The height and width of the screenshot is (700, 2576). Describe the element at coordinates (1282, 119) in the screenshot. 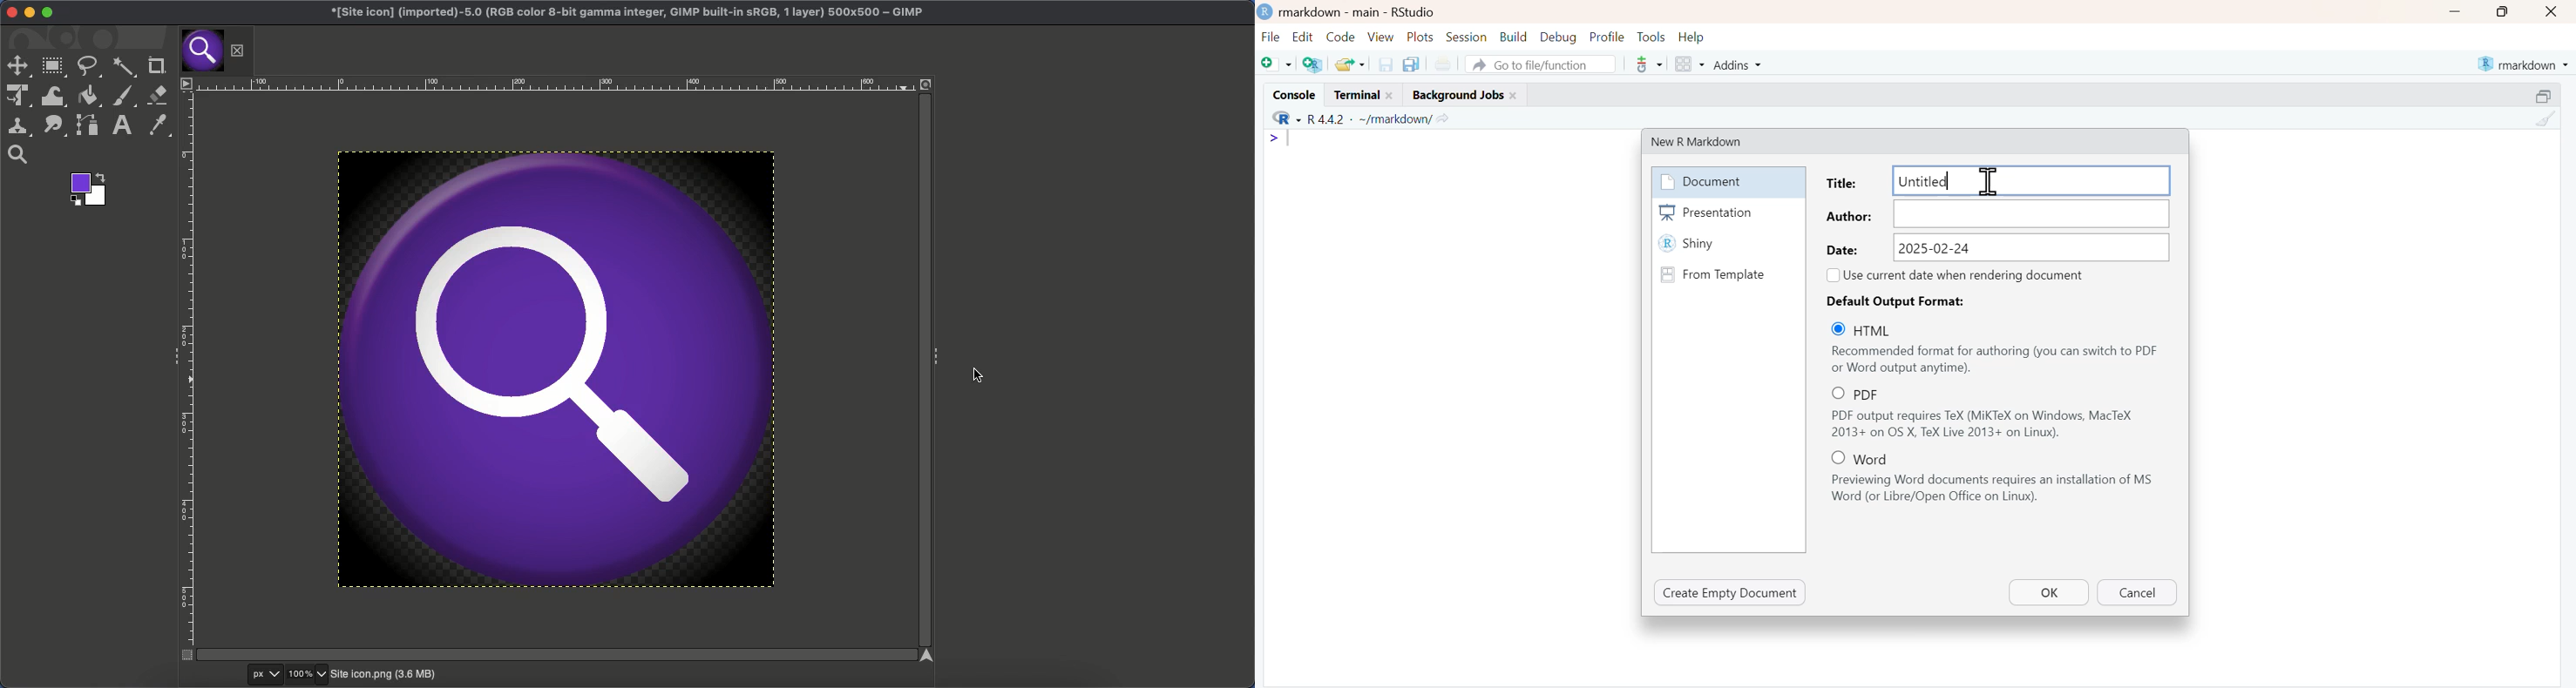

I see `selected language - R` at that location.